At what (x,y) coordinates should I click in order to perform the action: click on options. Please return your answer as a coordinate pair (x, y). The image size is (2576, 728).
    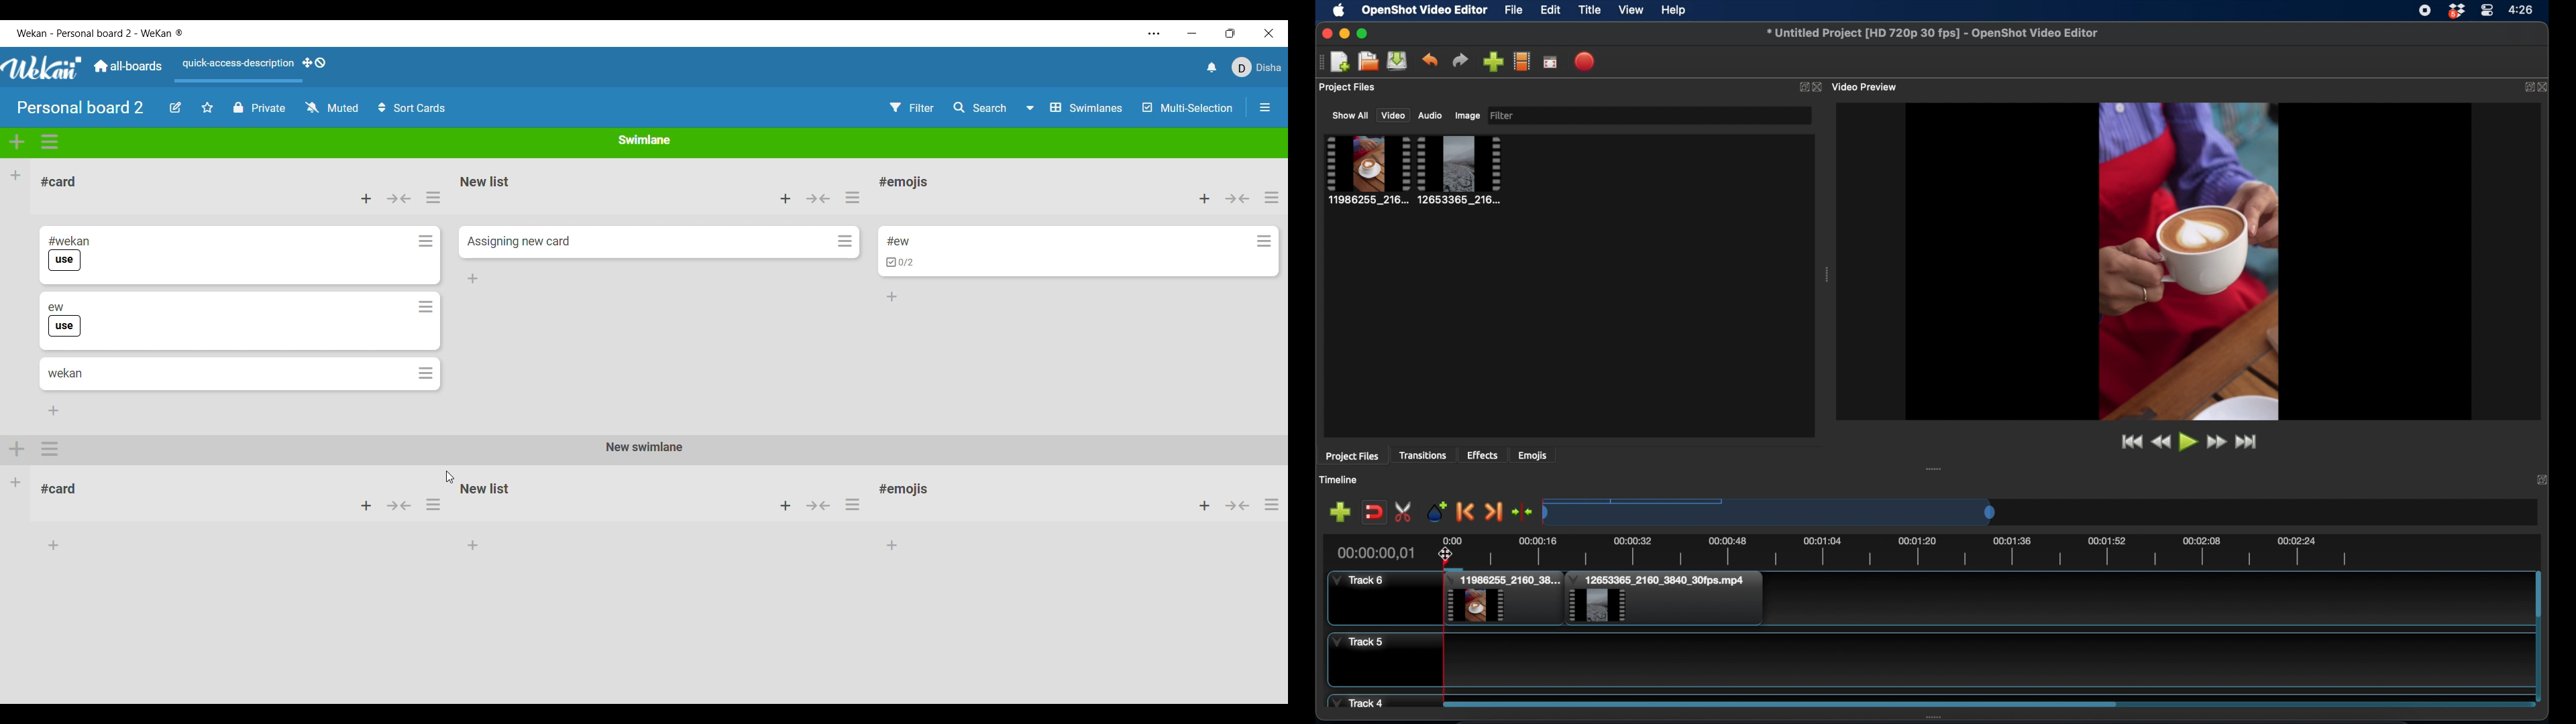
    Looking at the image, I should click on (433, 505).